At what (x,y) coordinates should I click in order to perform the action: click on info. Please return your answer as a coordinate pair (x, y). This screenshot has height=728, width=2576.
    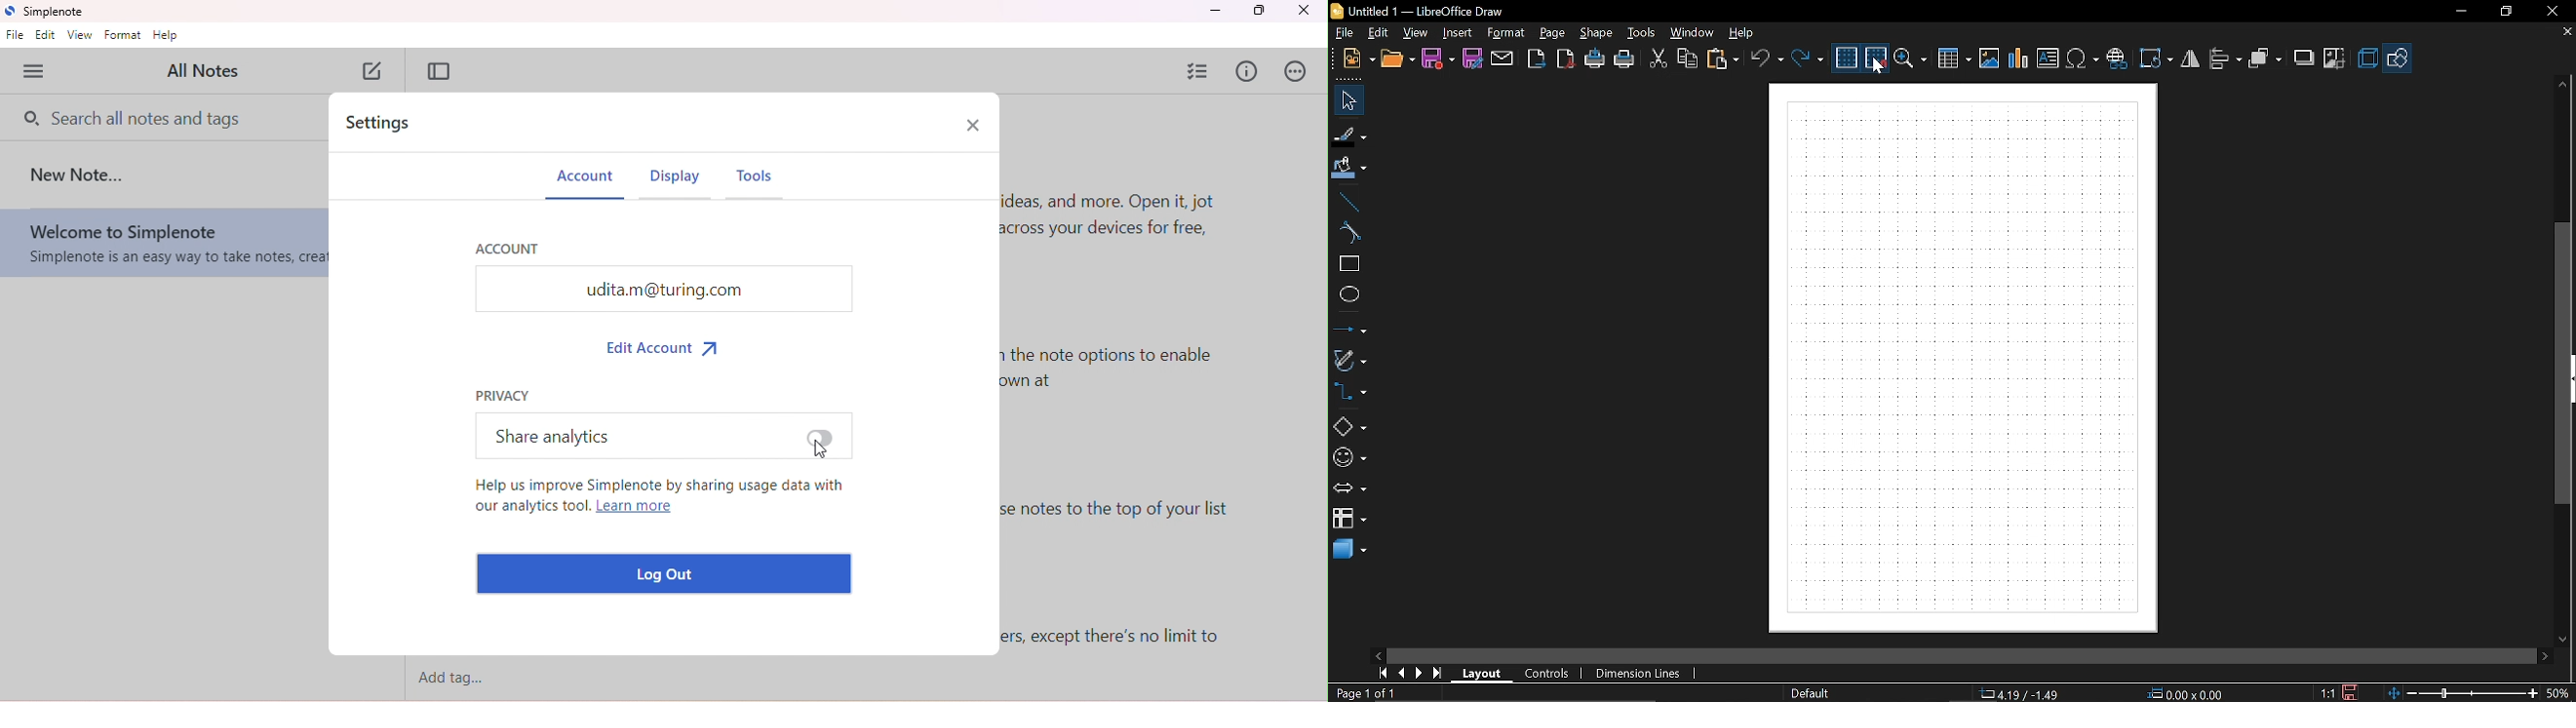
    Looking at the image, I should click on (1248, 73).